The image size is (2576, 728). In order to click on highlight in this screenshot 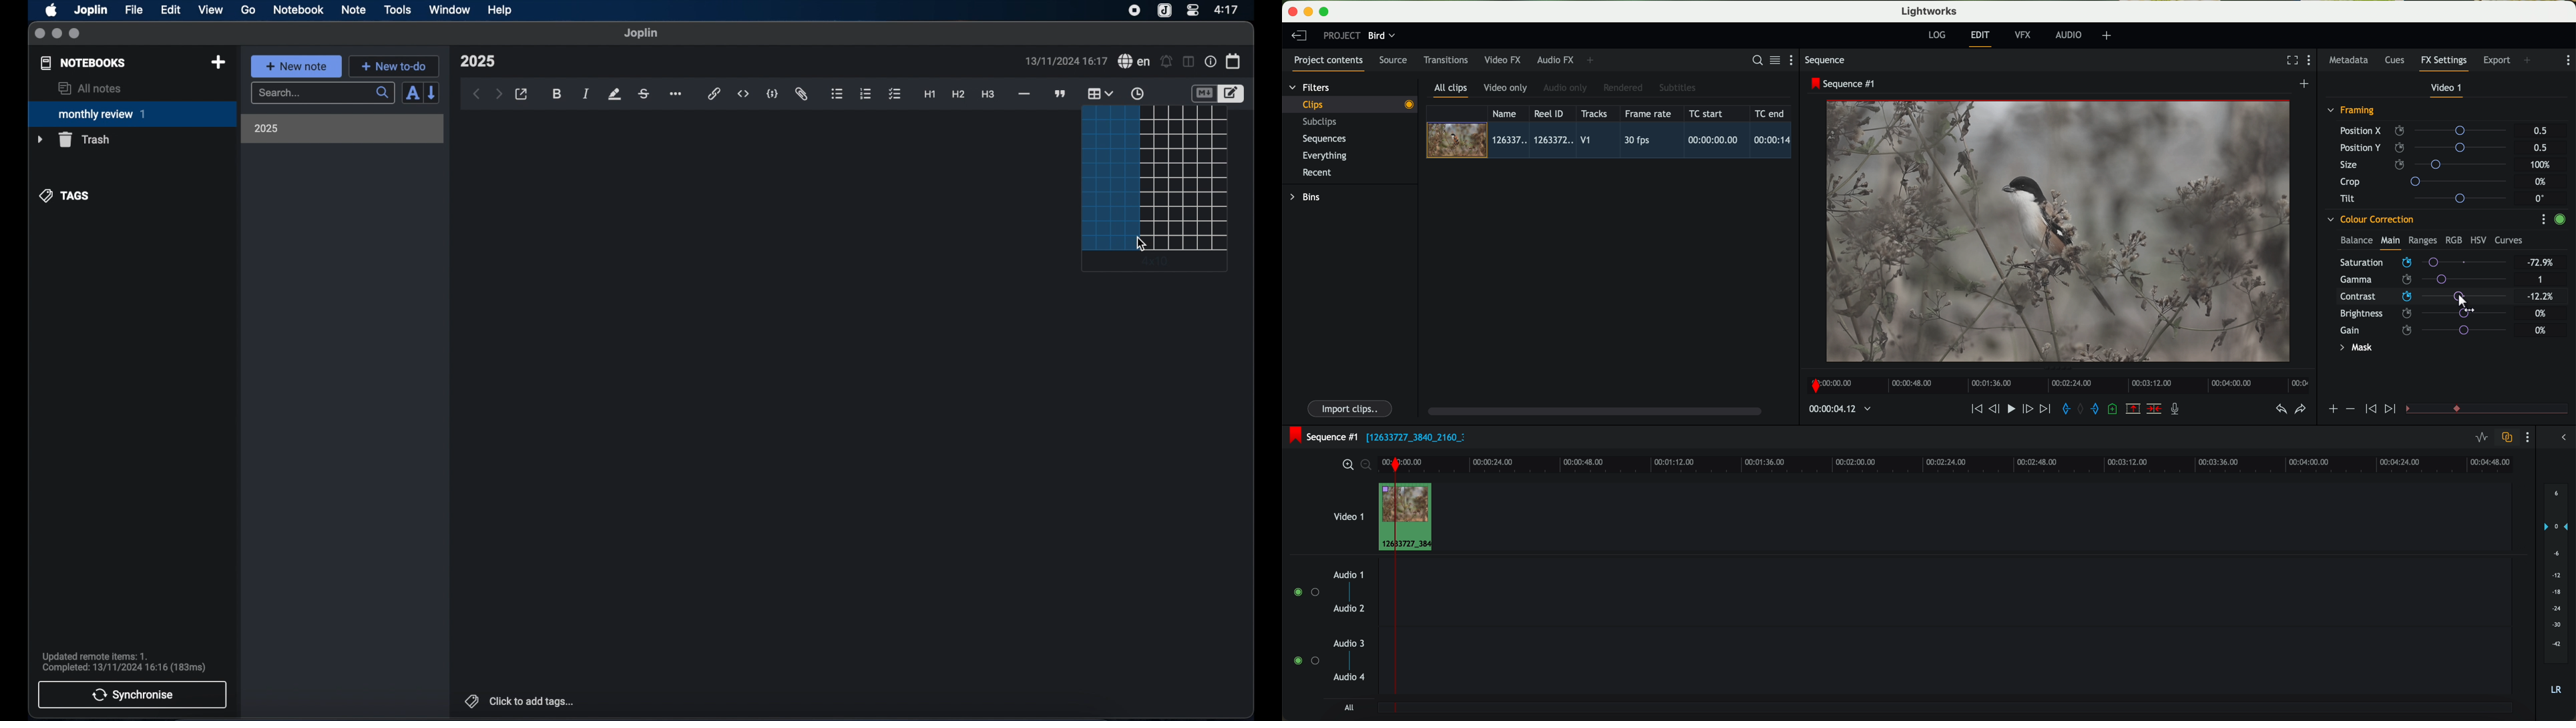, I will do `click(614, 94)`.